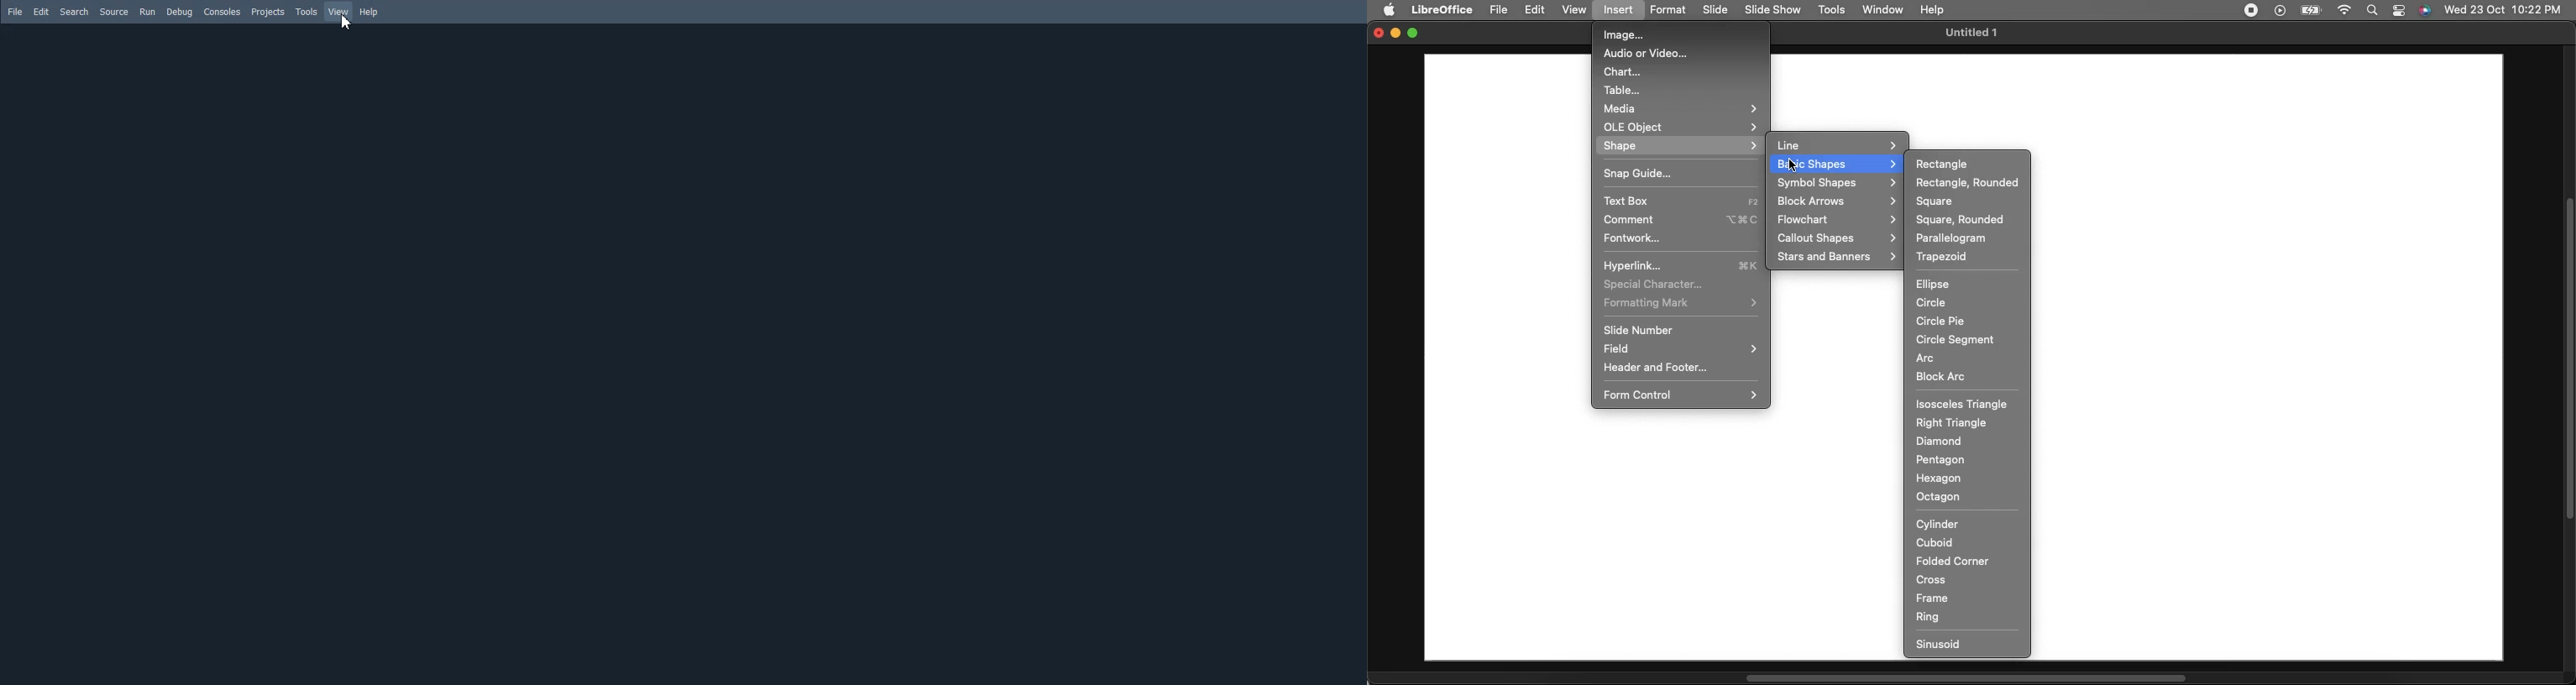 This screenshot has height=700, width=2576. I want to click on Chart, so click(1621, 72).